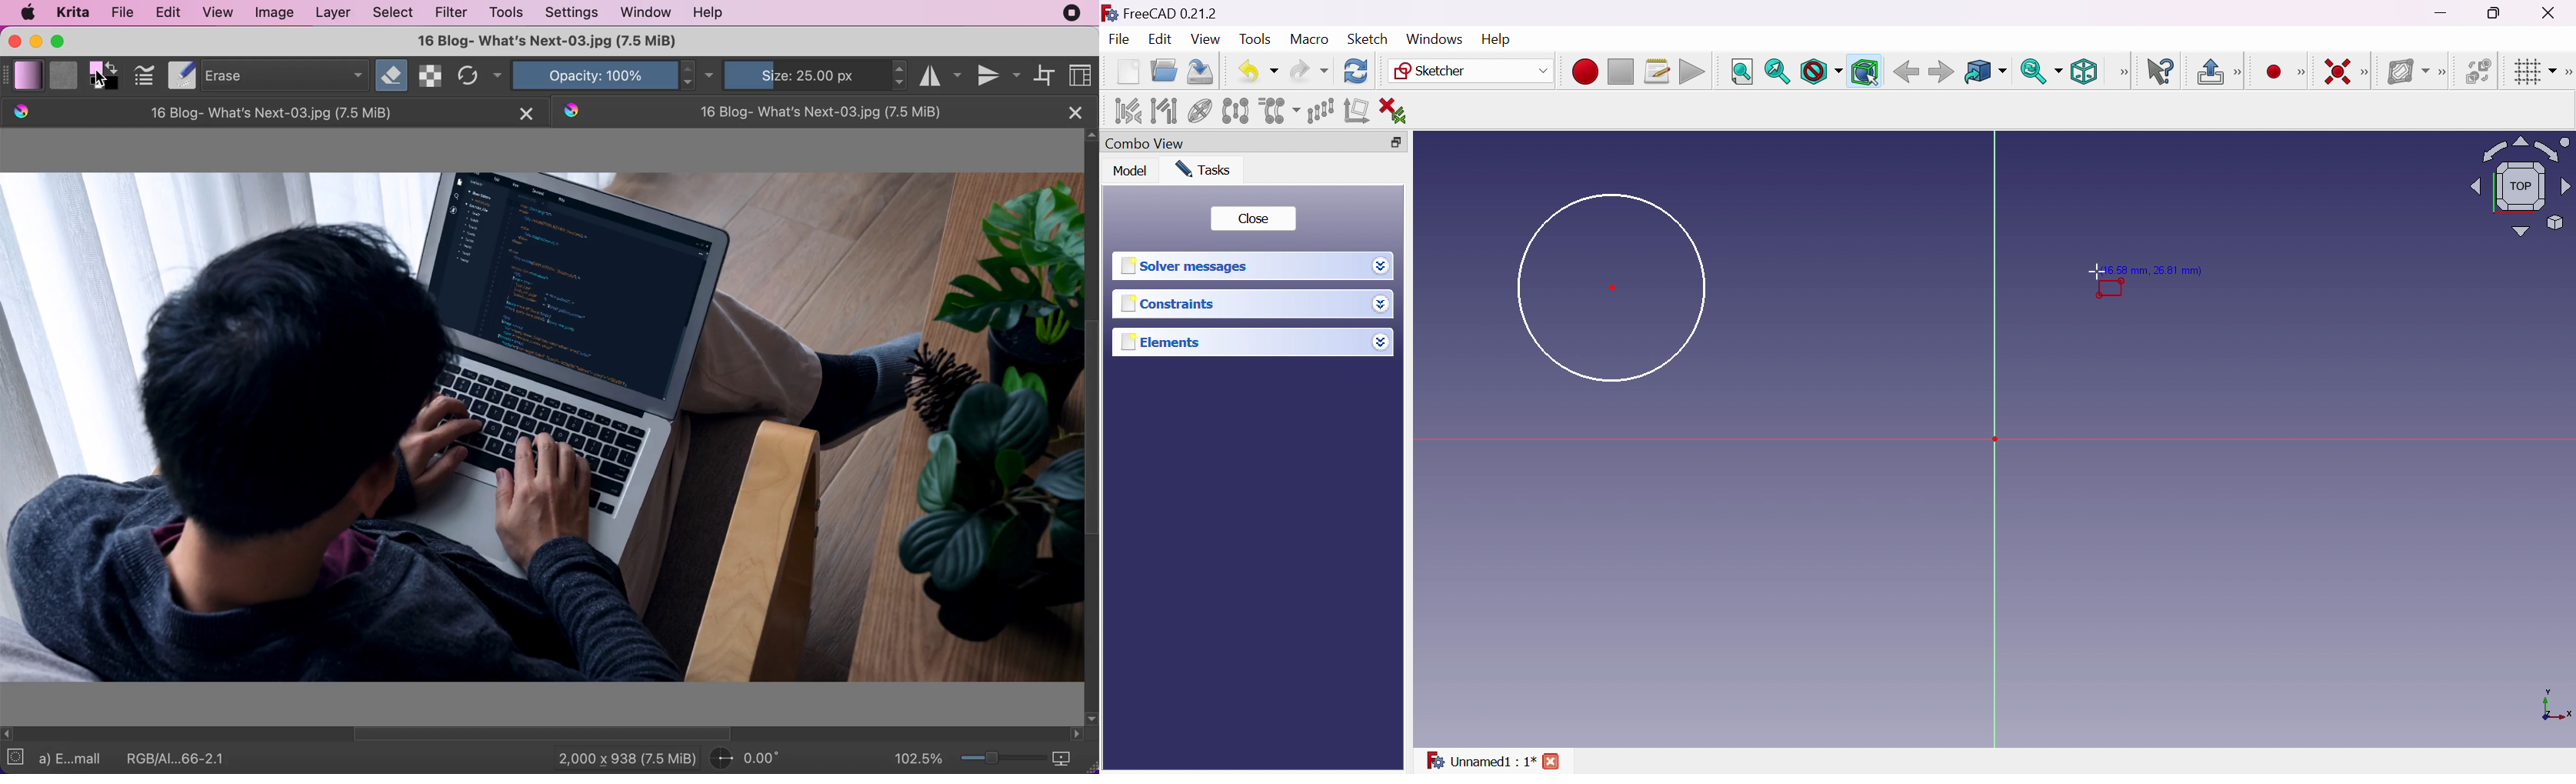  I want to click on Draw style, so click(1821, 72).